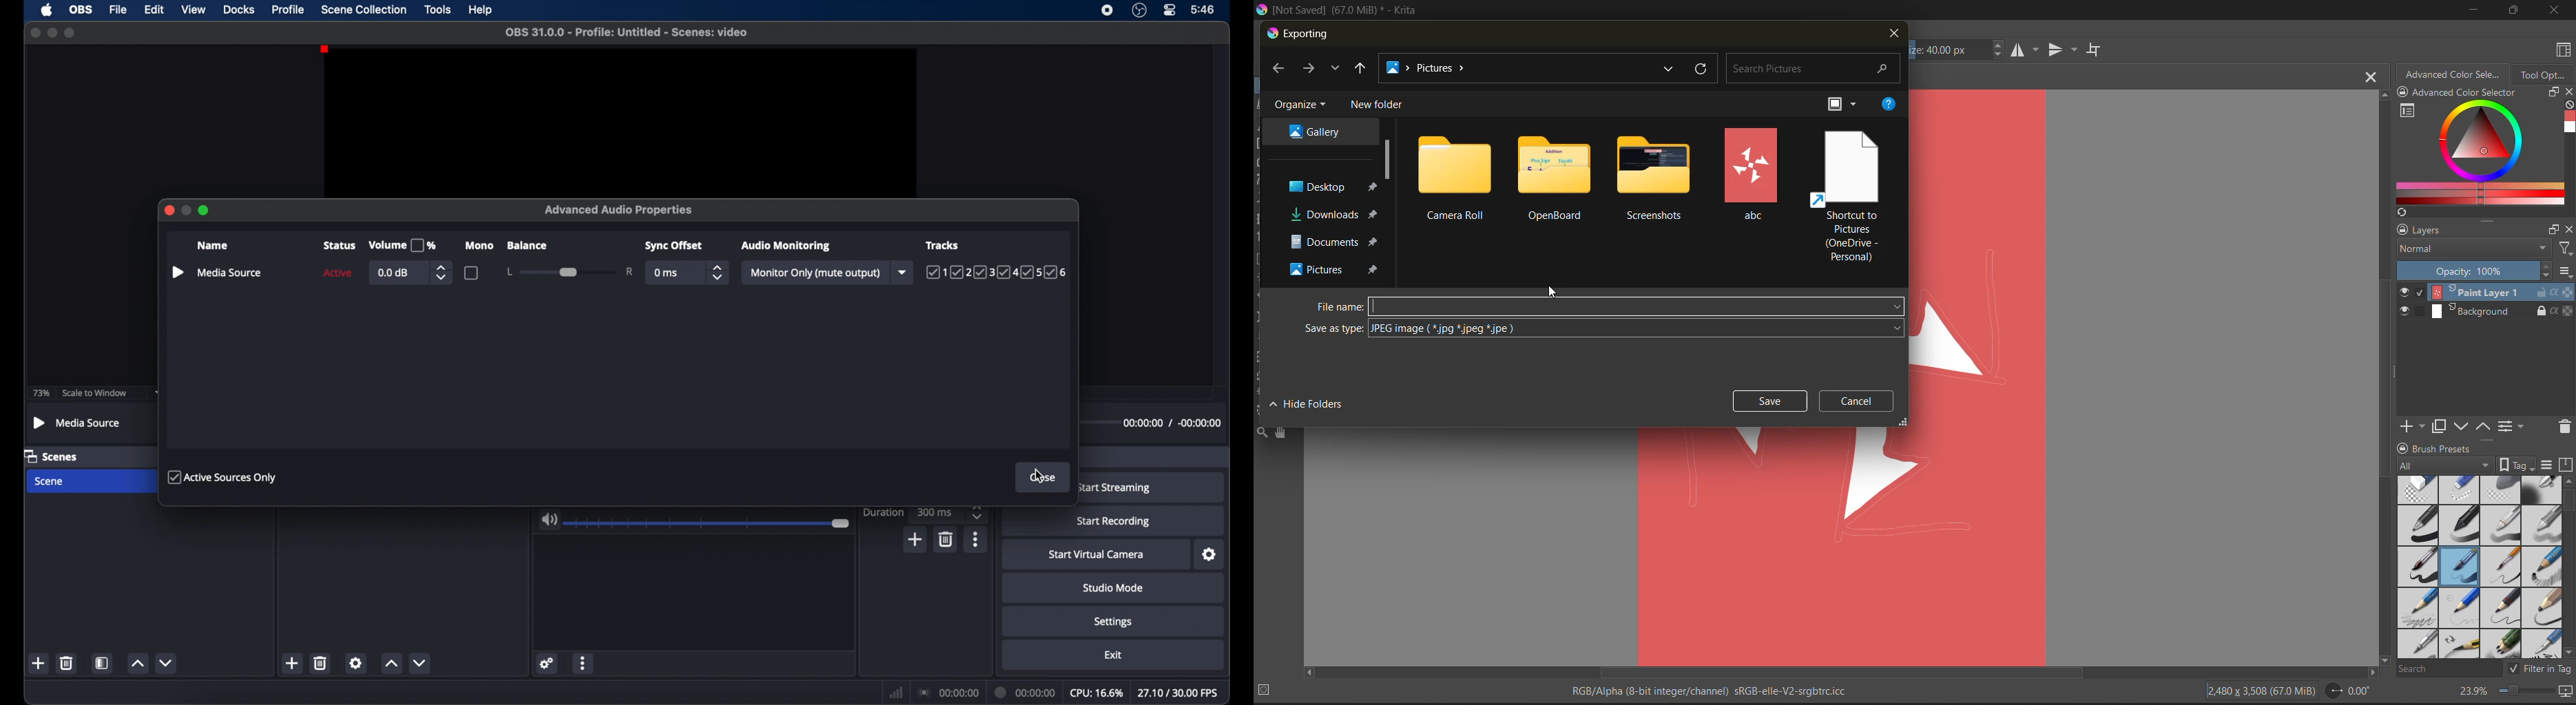 The image size is (2576, 728). What do you see at coordinates (667, 274) in the screenshot?
I see `0 ms` at bounding box center [667, 274].